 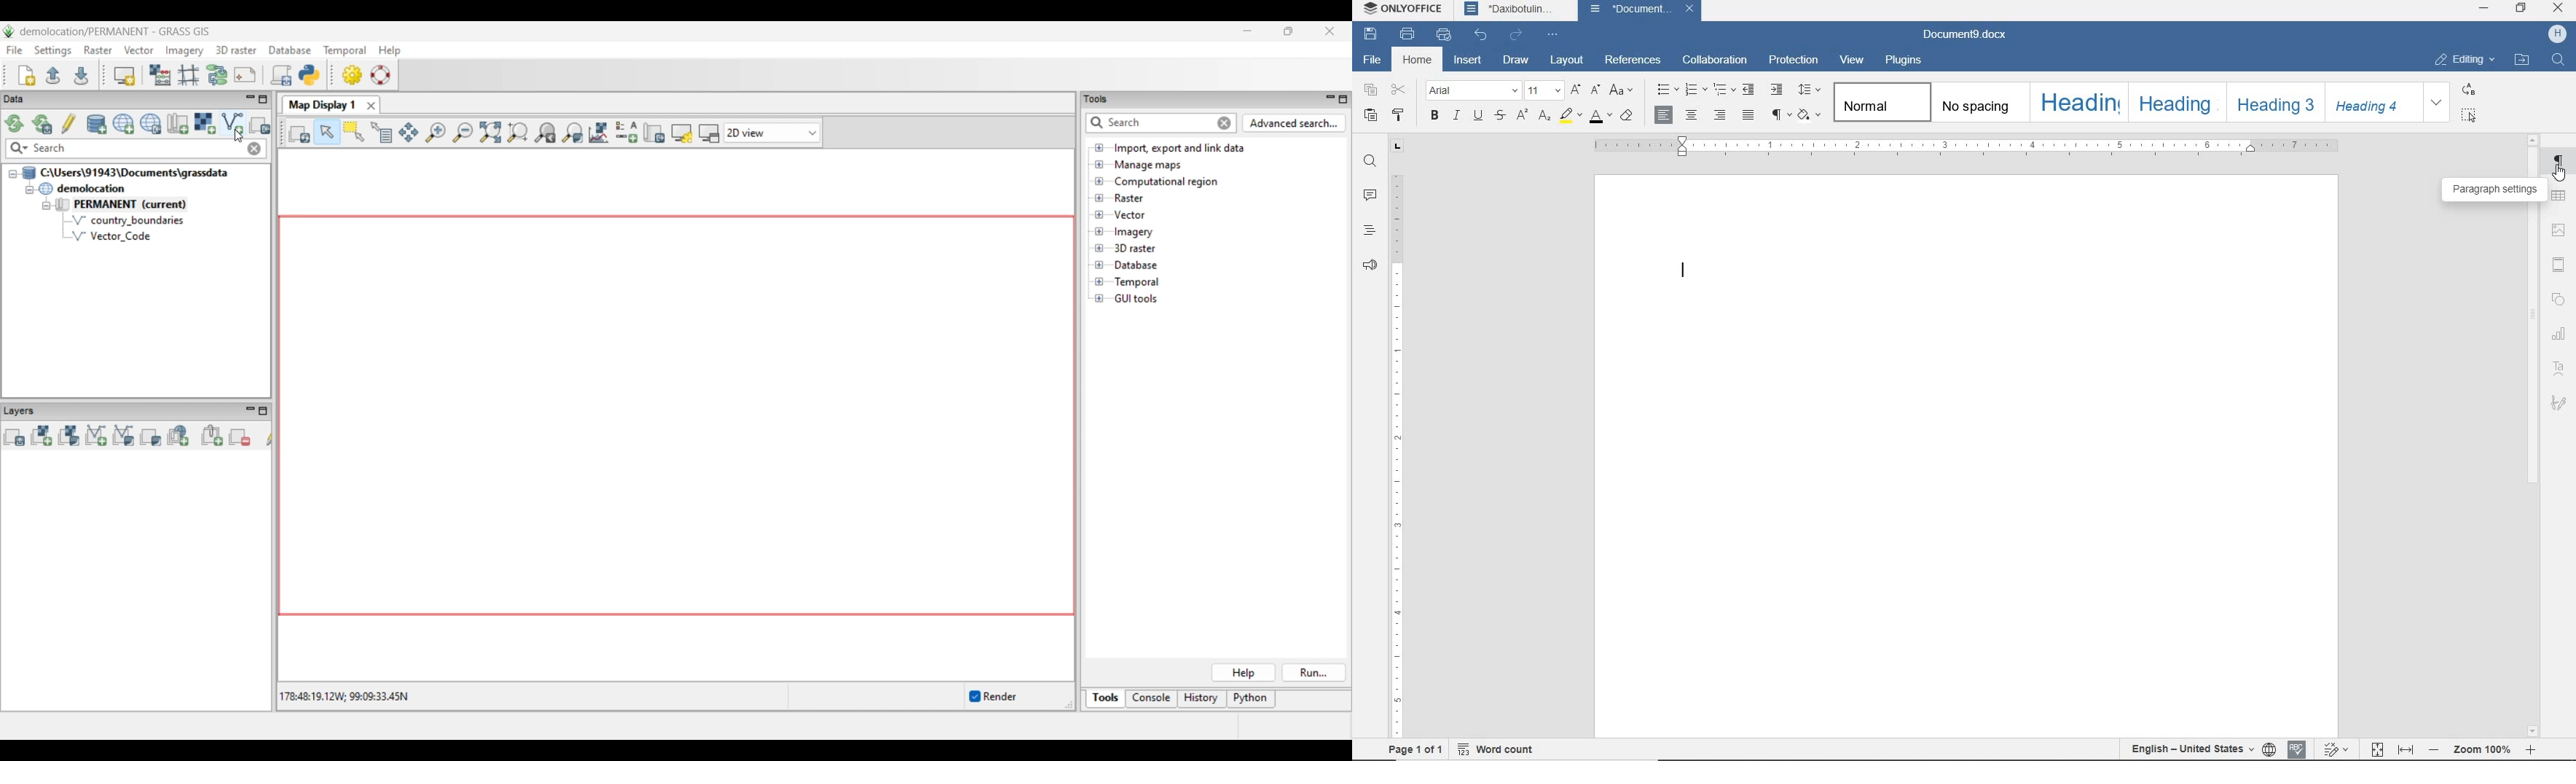 I want to click on redo, so click(x=1516, y=36).